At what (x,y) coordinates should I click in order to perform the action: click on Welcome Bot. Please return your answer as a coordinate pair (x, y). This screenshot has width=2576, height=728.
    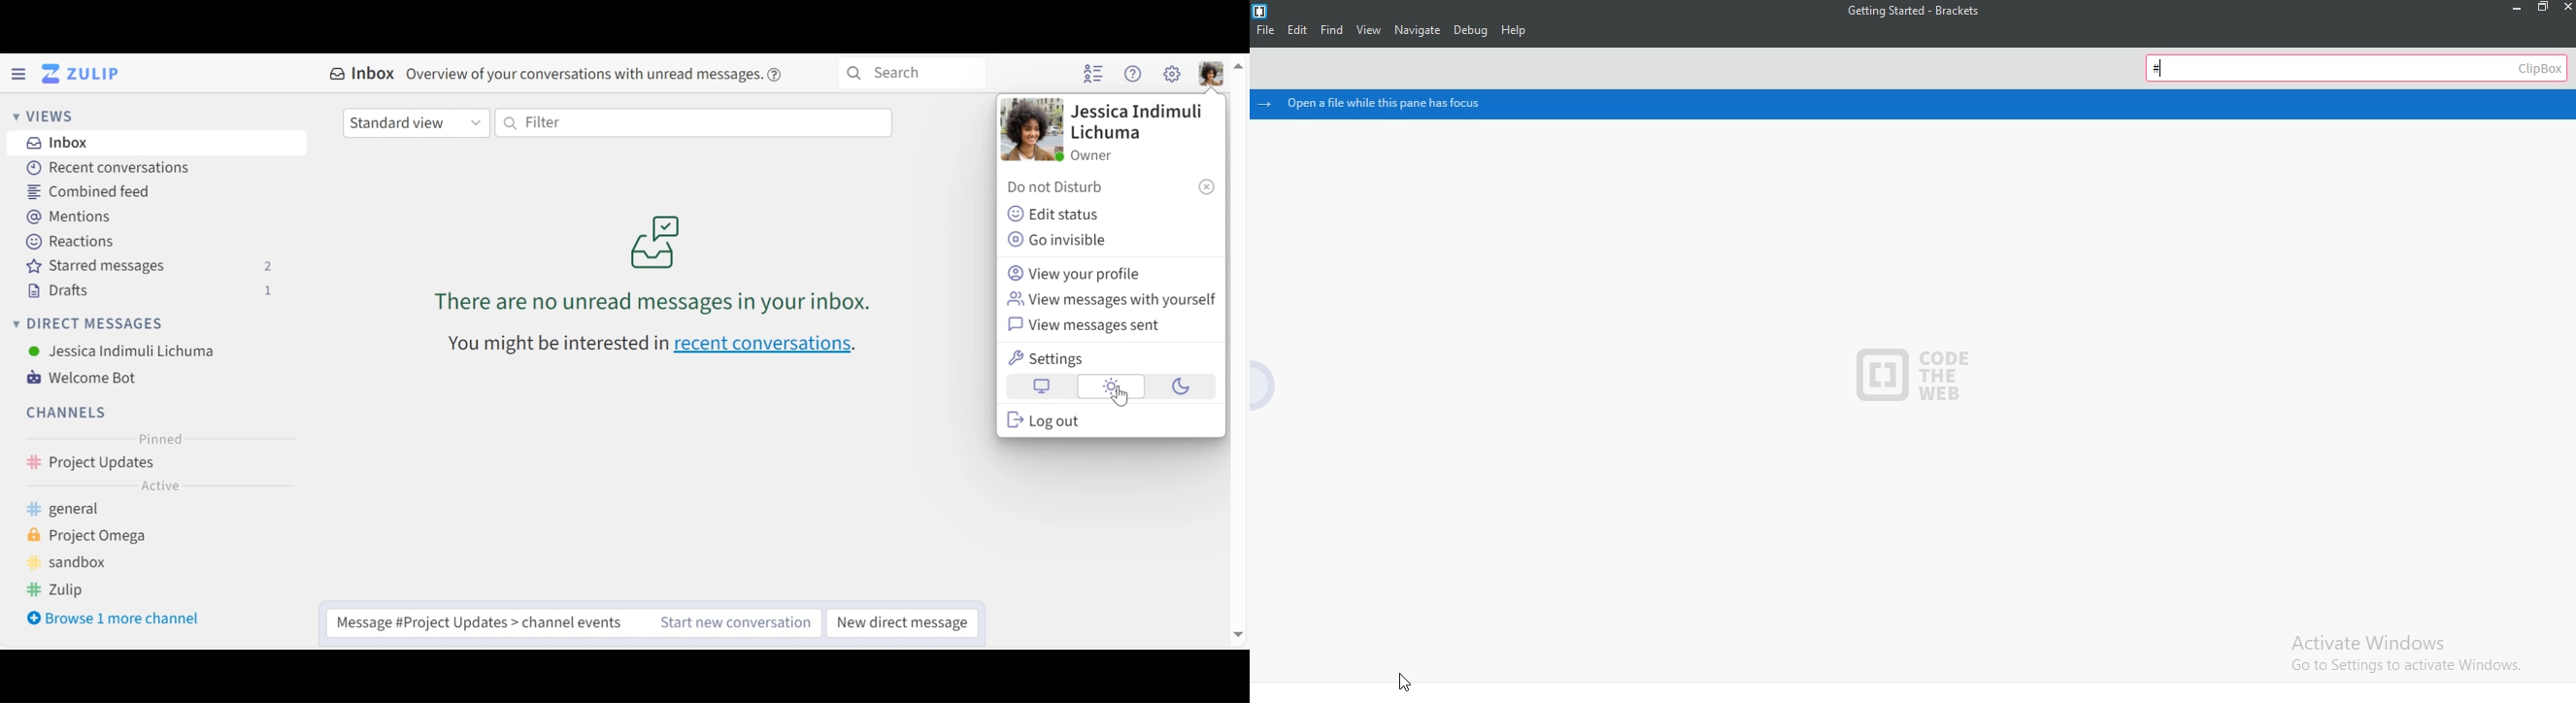
    Looking at the image, I should click on (88, 379).